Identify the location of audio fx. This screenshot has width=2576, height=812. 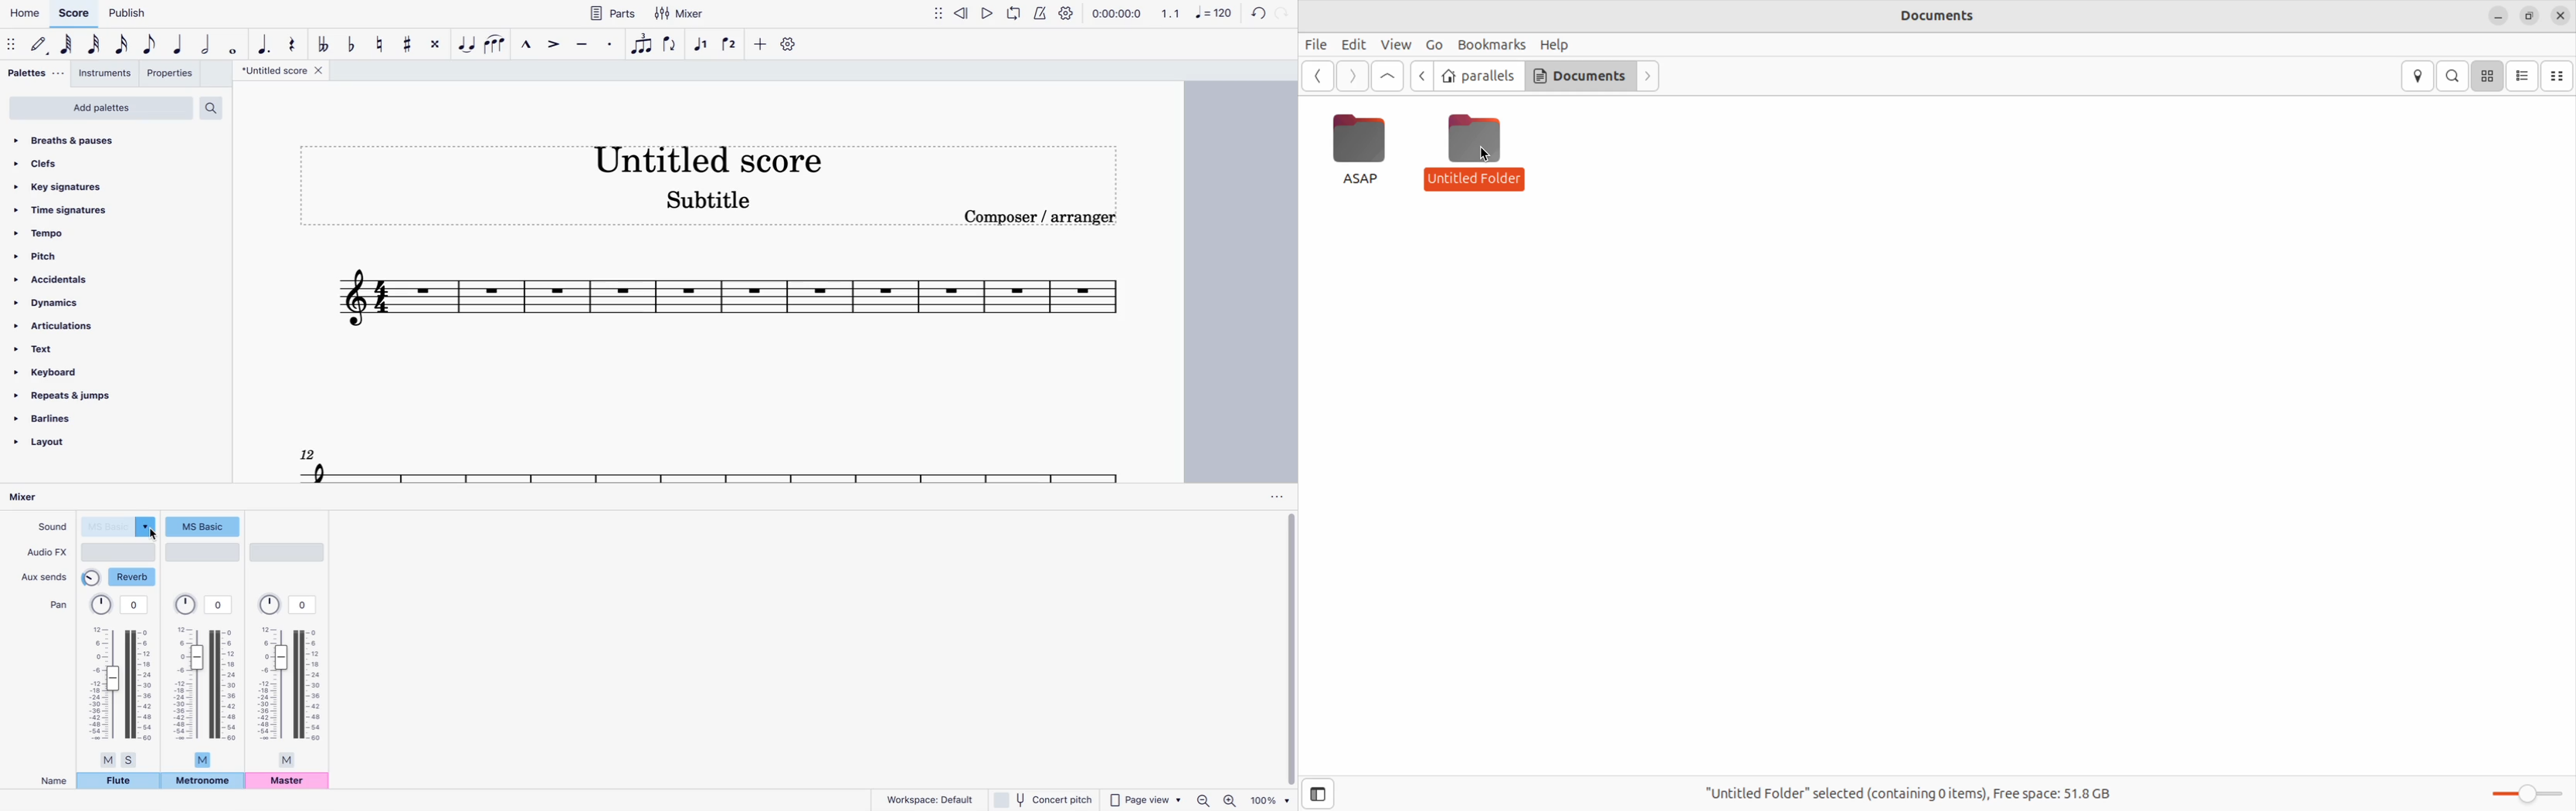
(47, 552).